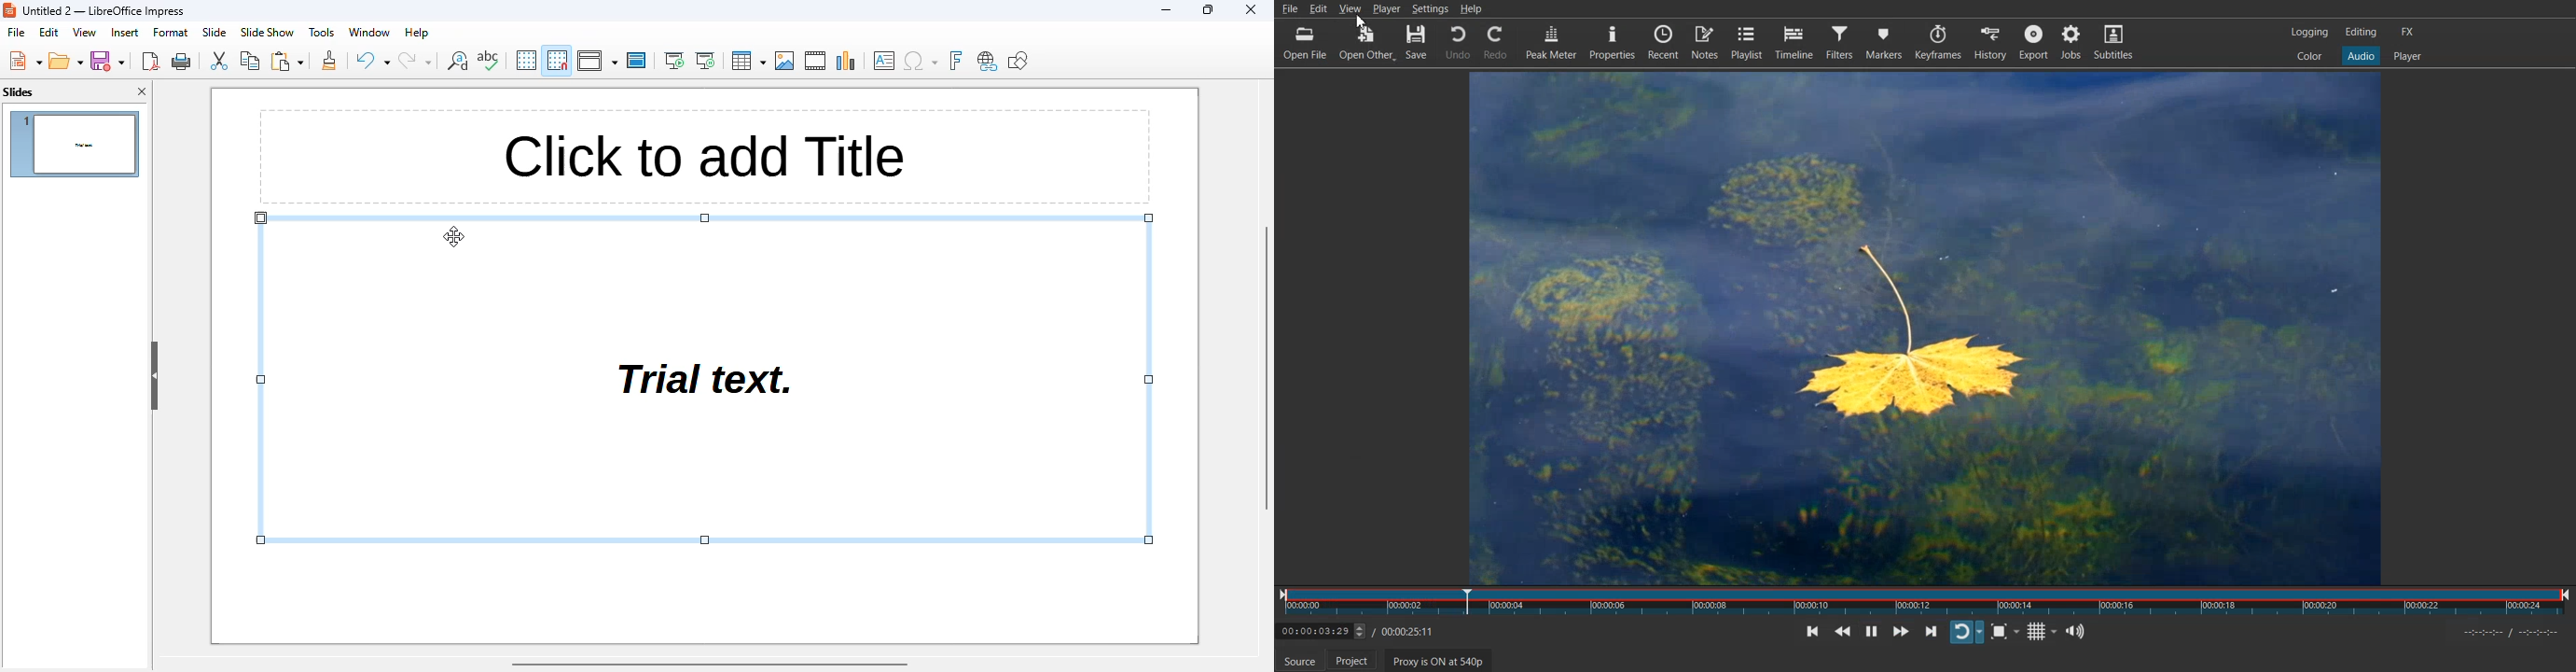 This screenshot has height=672, width=2576. Describe the element at coordinates (218, 61) in the screenshot. I see `cut` at that location.